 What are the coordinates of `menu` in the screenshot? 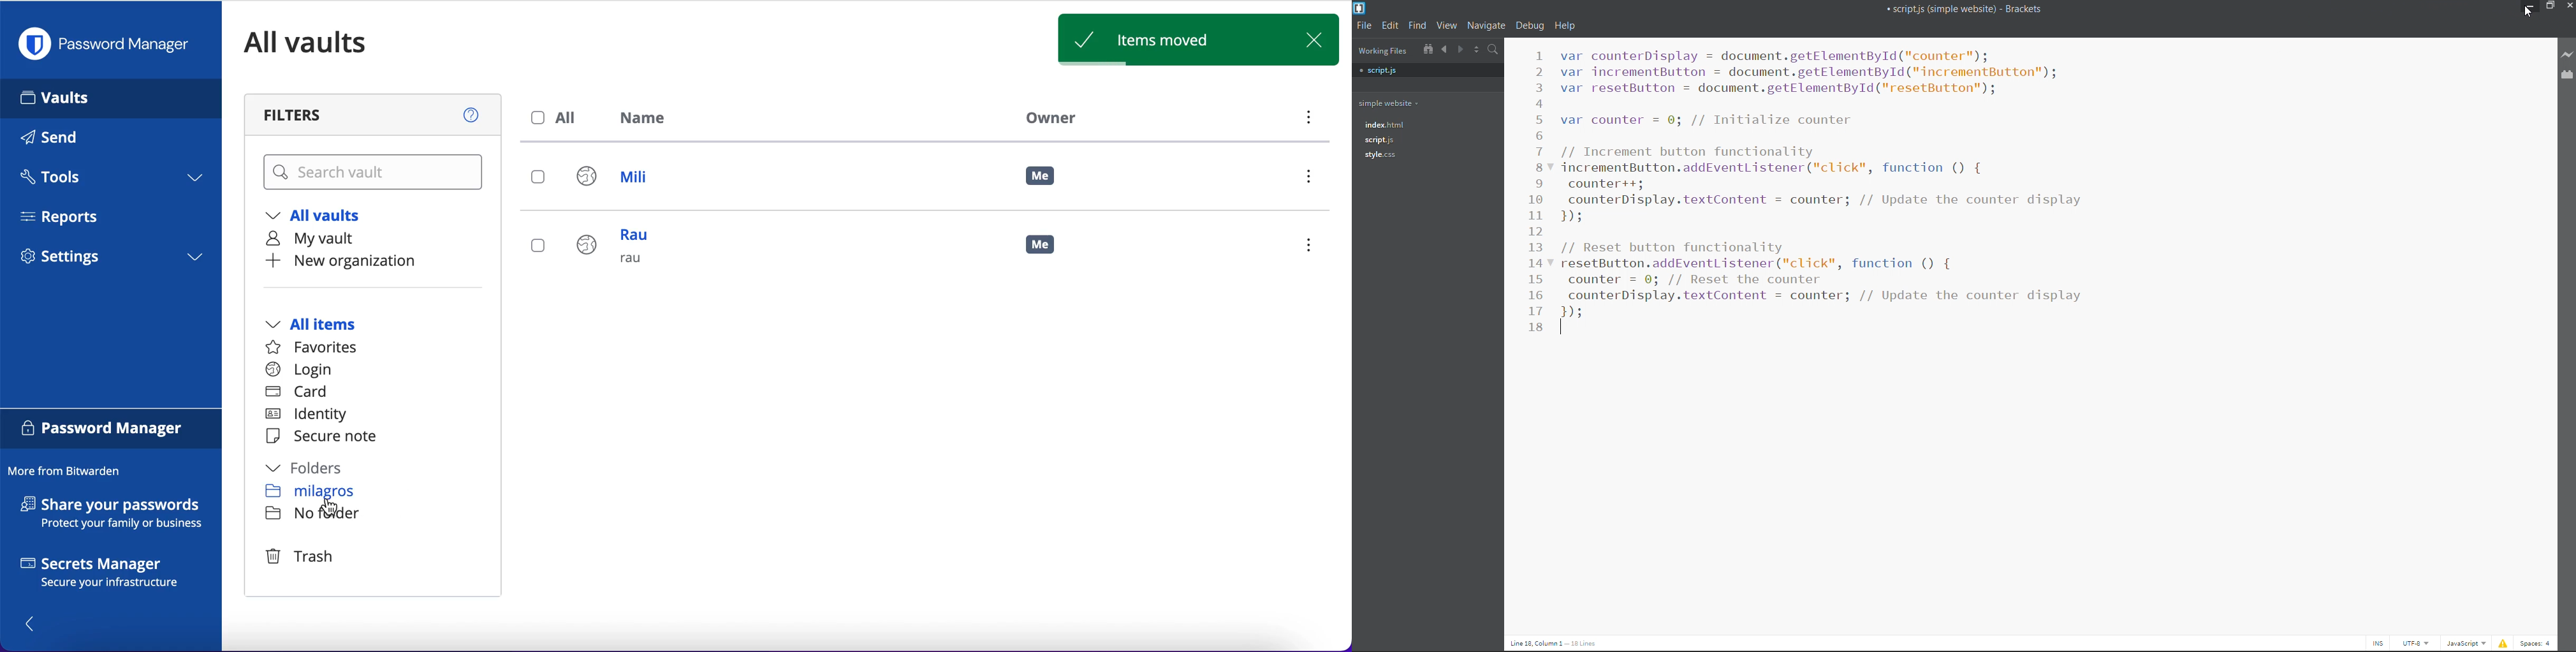 It's located at (1307, 120).